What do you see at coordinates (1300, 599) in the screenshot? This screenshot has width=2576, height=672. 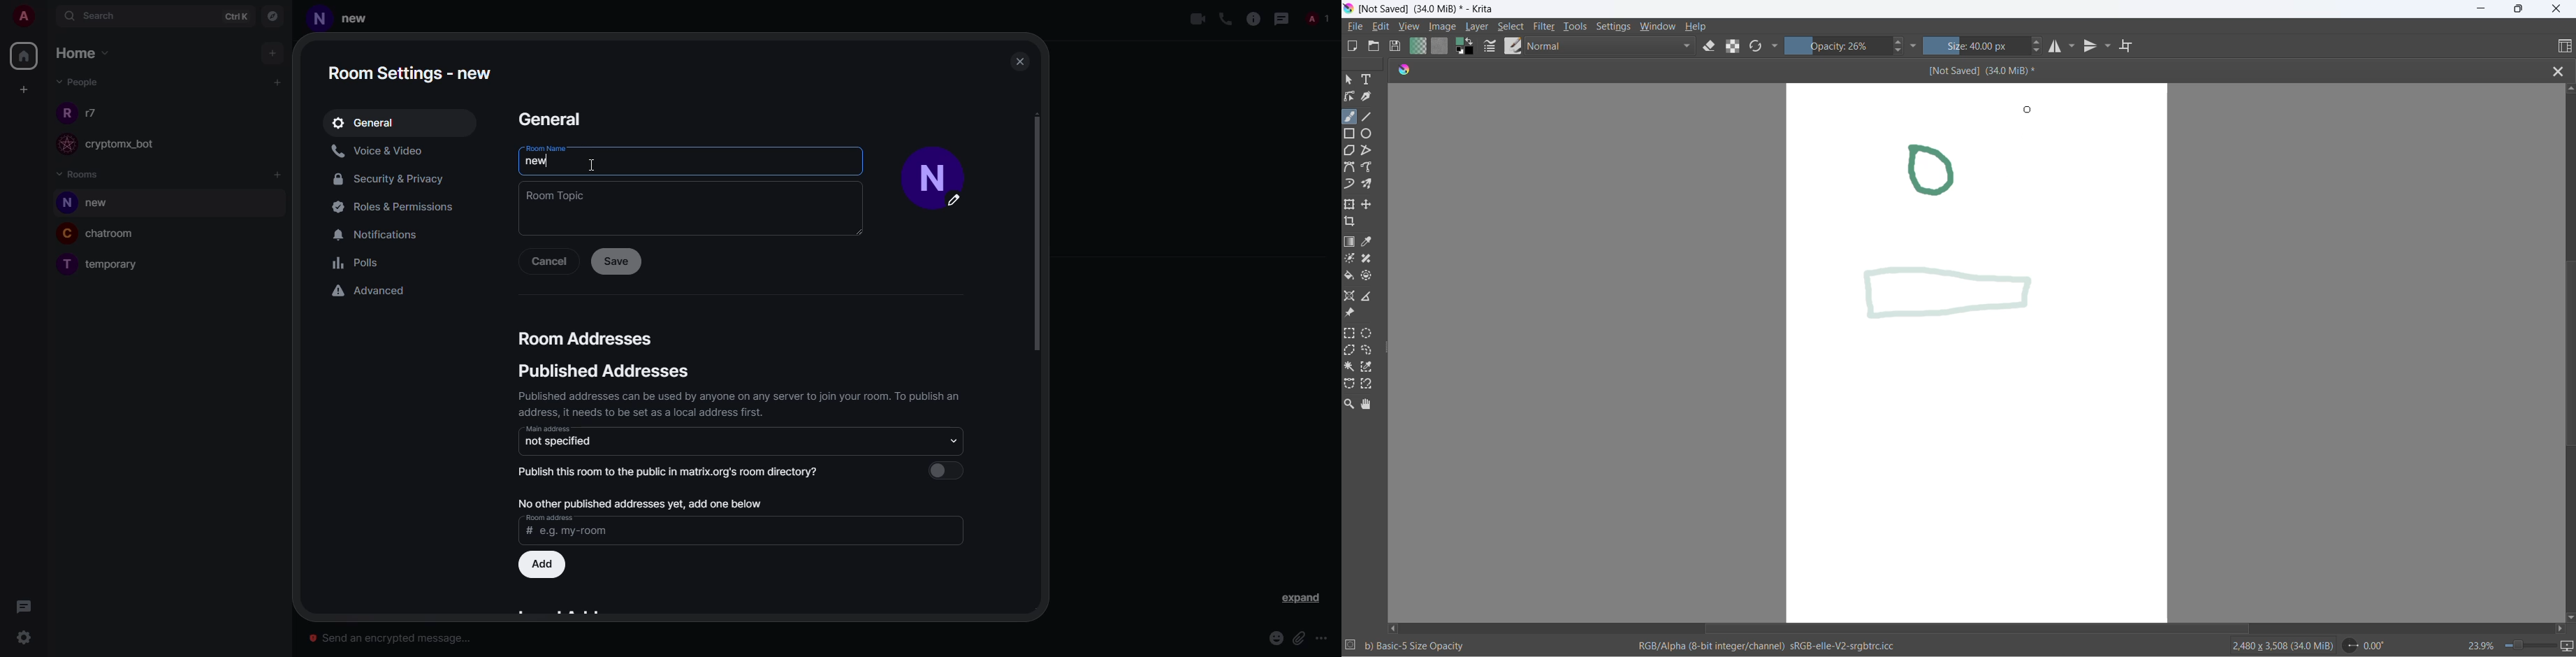 I see `expand` at bounding box center [1300, 599].